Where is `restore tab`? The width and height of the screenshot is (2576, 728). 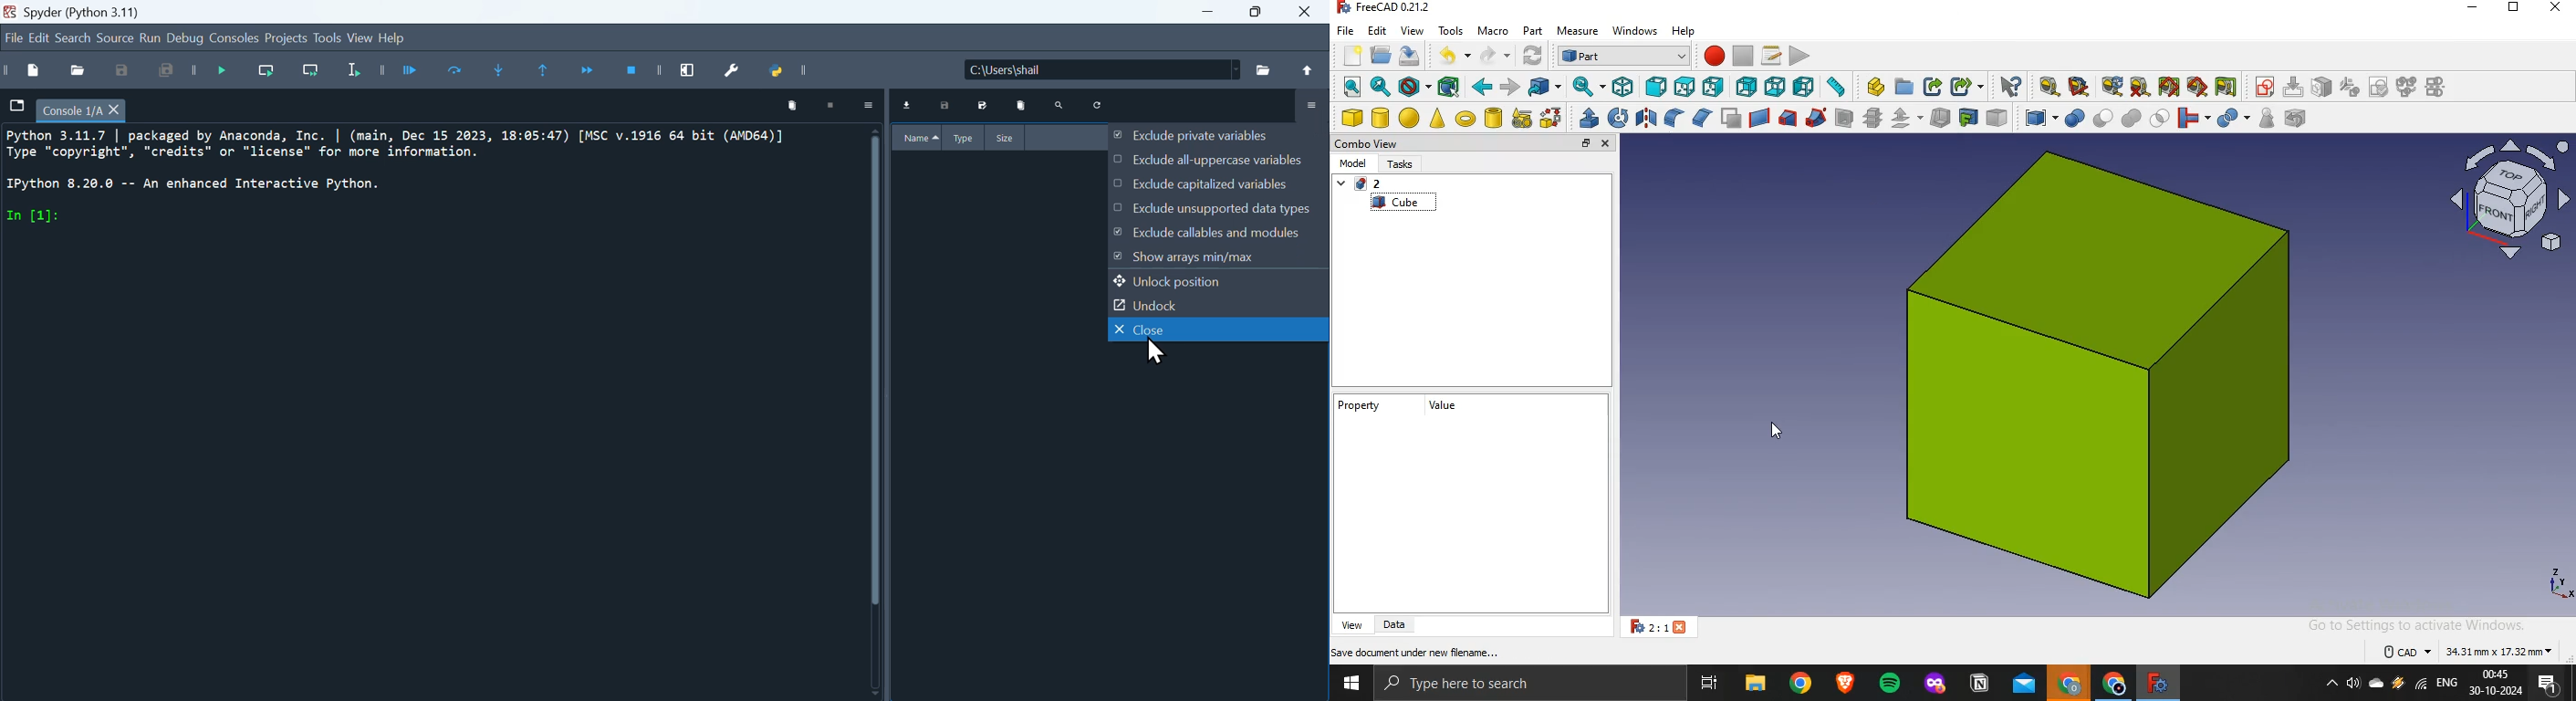
restore tab is located at coordinates (1587, 142).